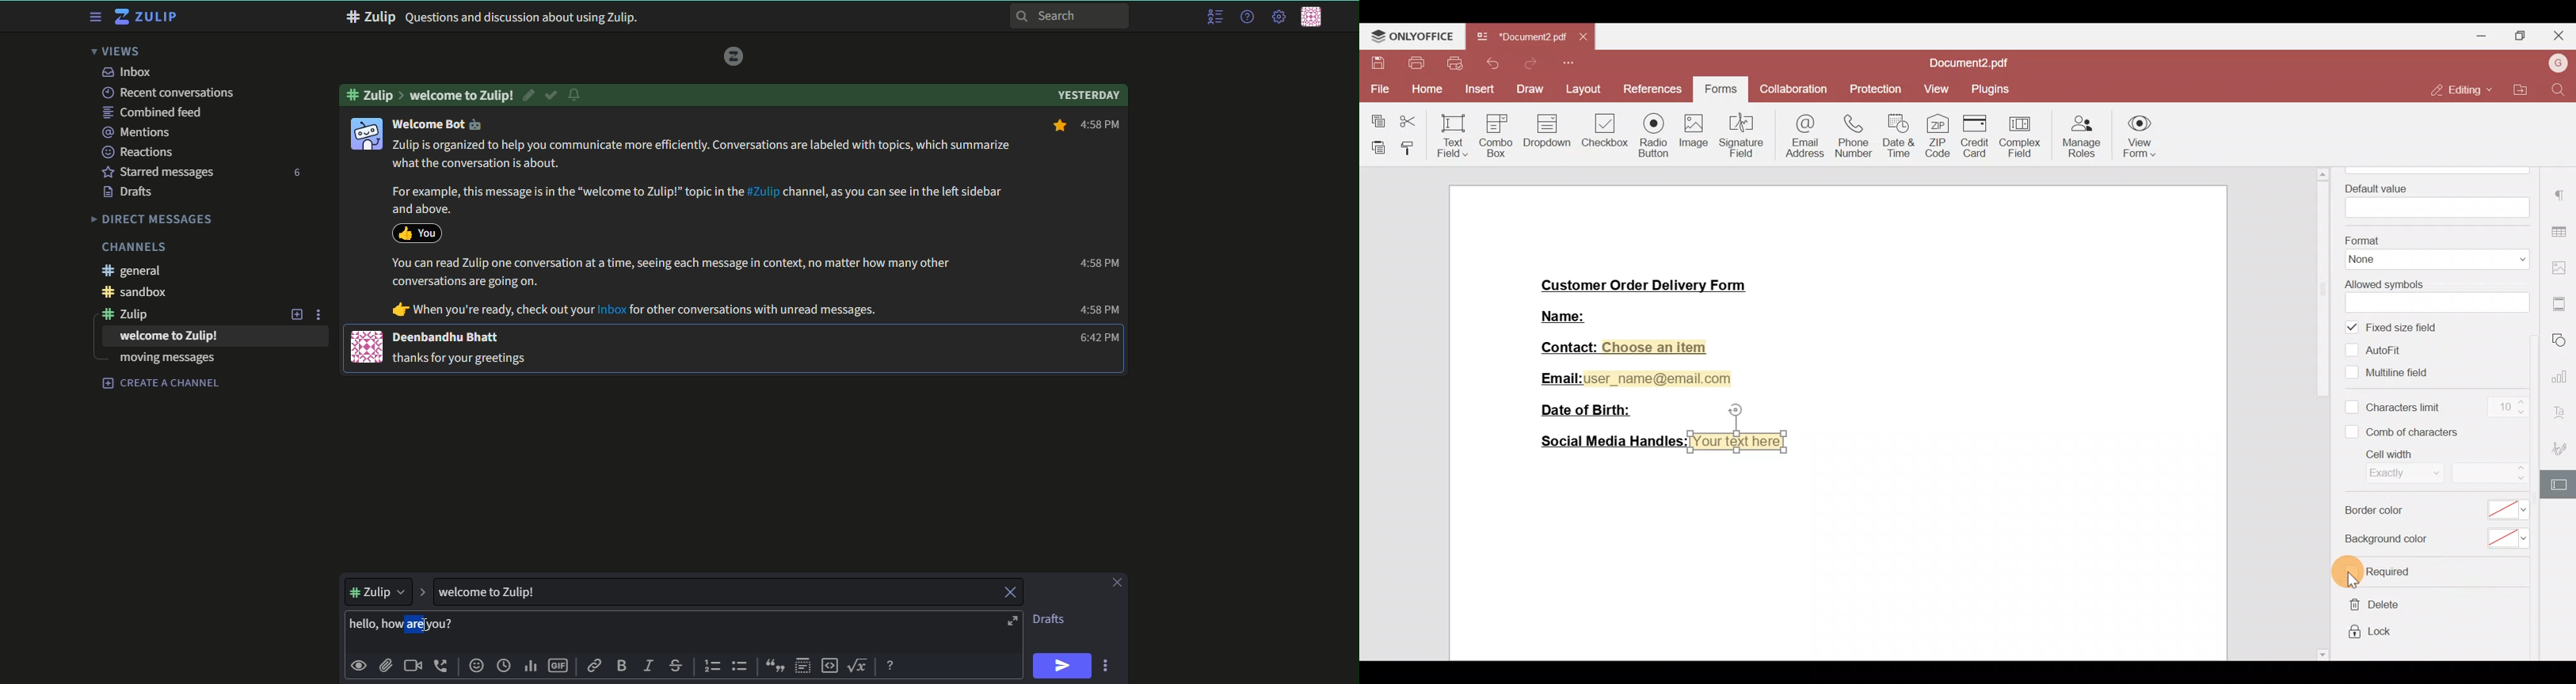 Image resolution: width=2576 pixels, height=700 pixels. What do you see at coordinates (1086, 126) in the screenshot?
I see `4:58 PM` at bounding box center [1086, 126].